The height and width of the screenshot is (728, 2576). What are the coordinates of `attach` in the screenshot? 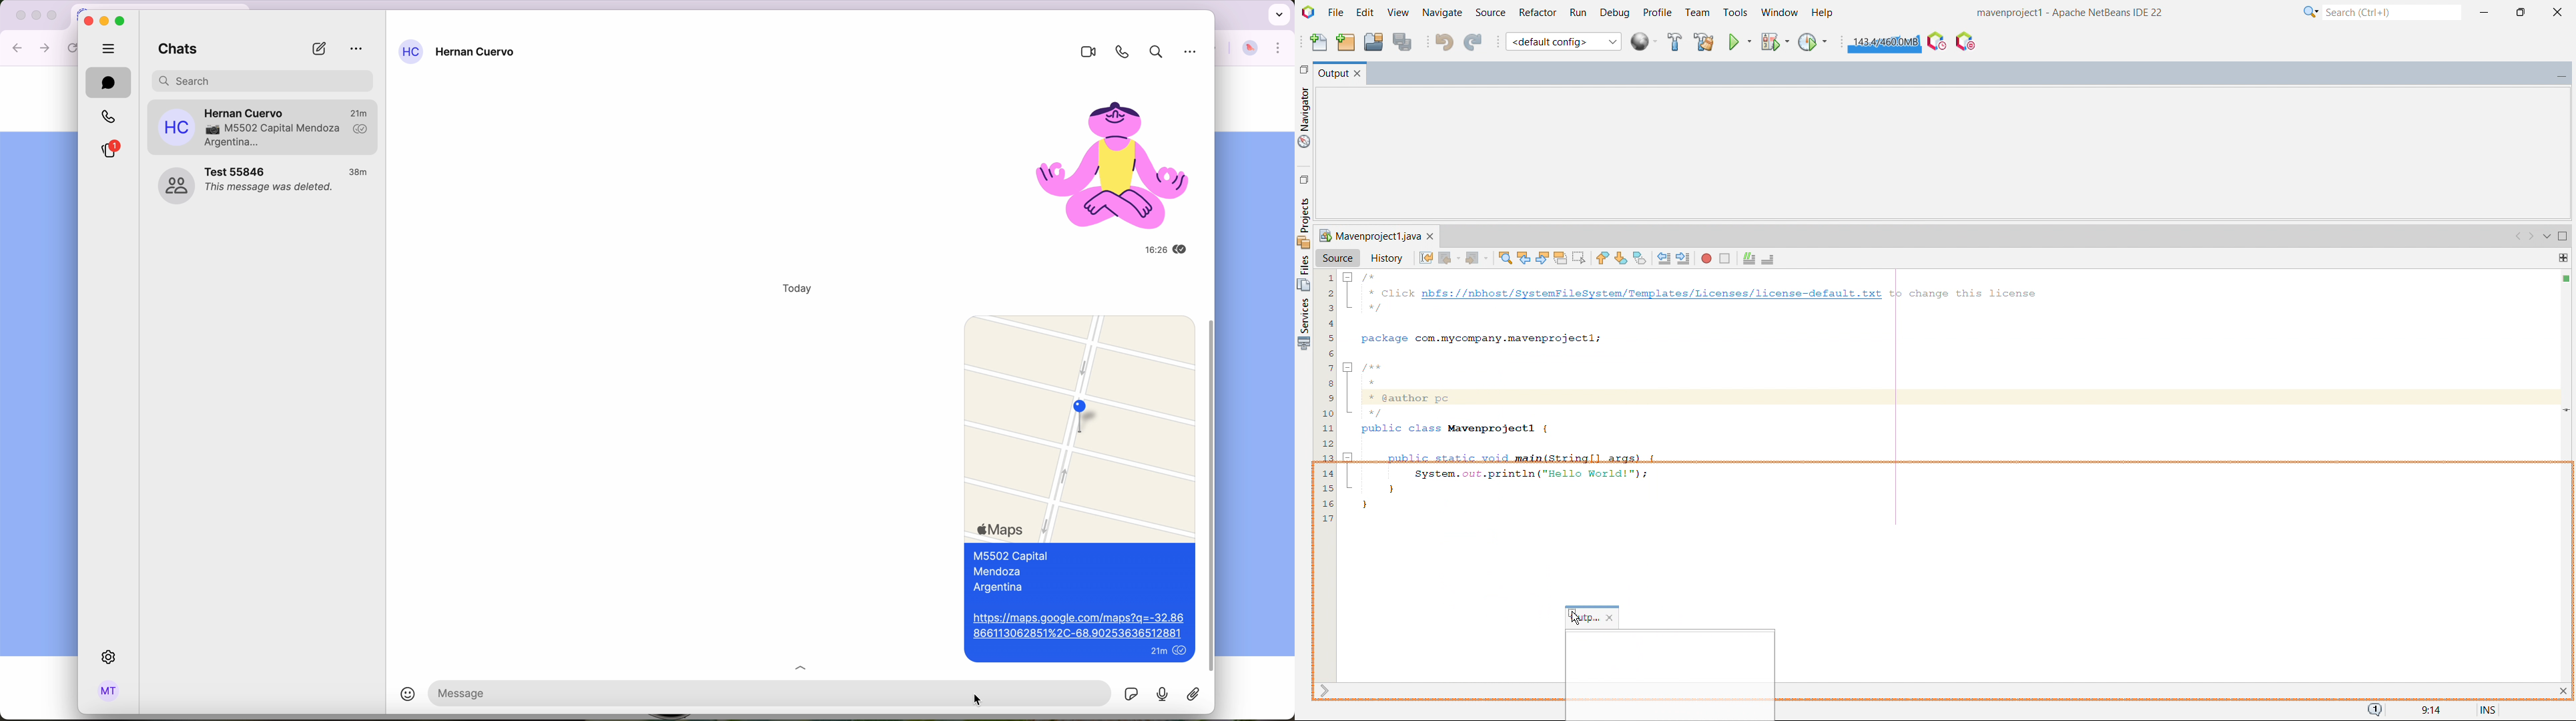 It's located at (1198, 694).